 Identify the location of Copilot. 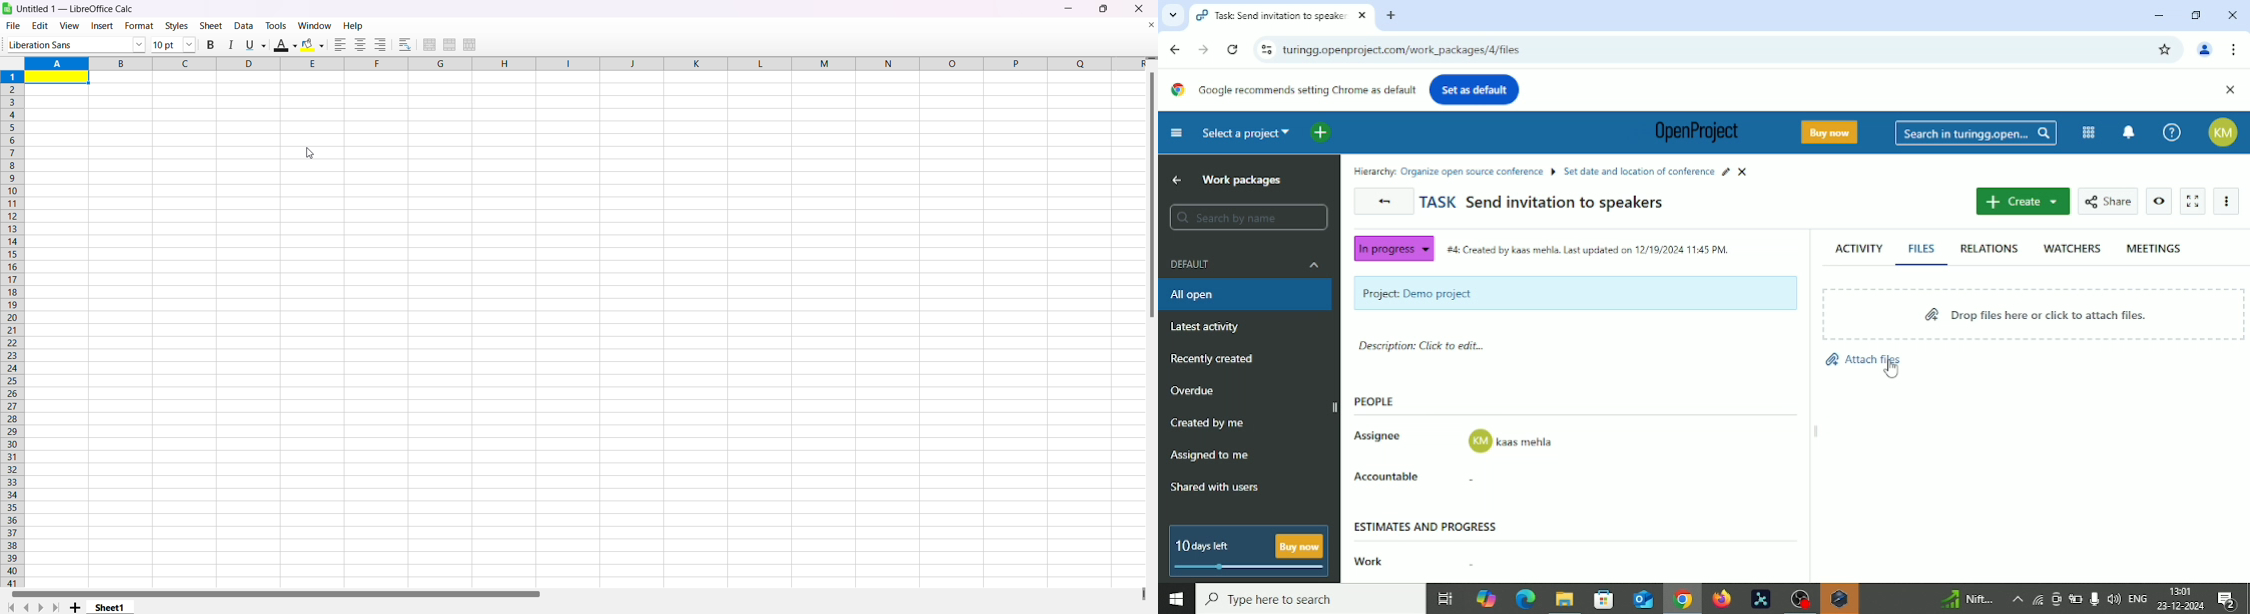
(1488, 597).